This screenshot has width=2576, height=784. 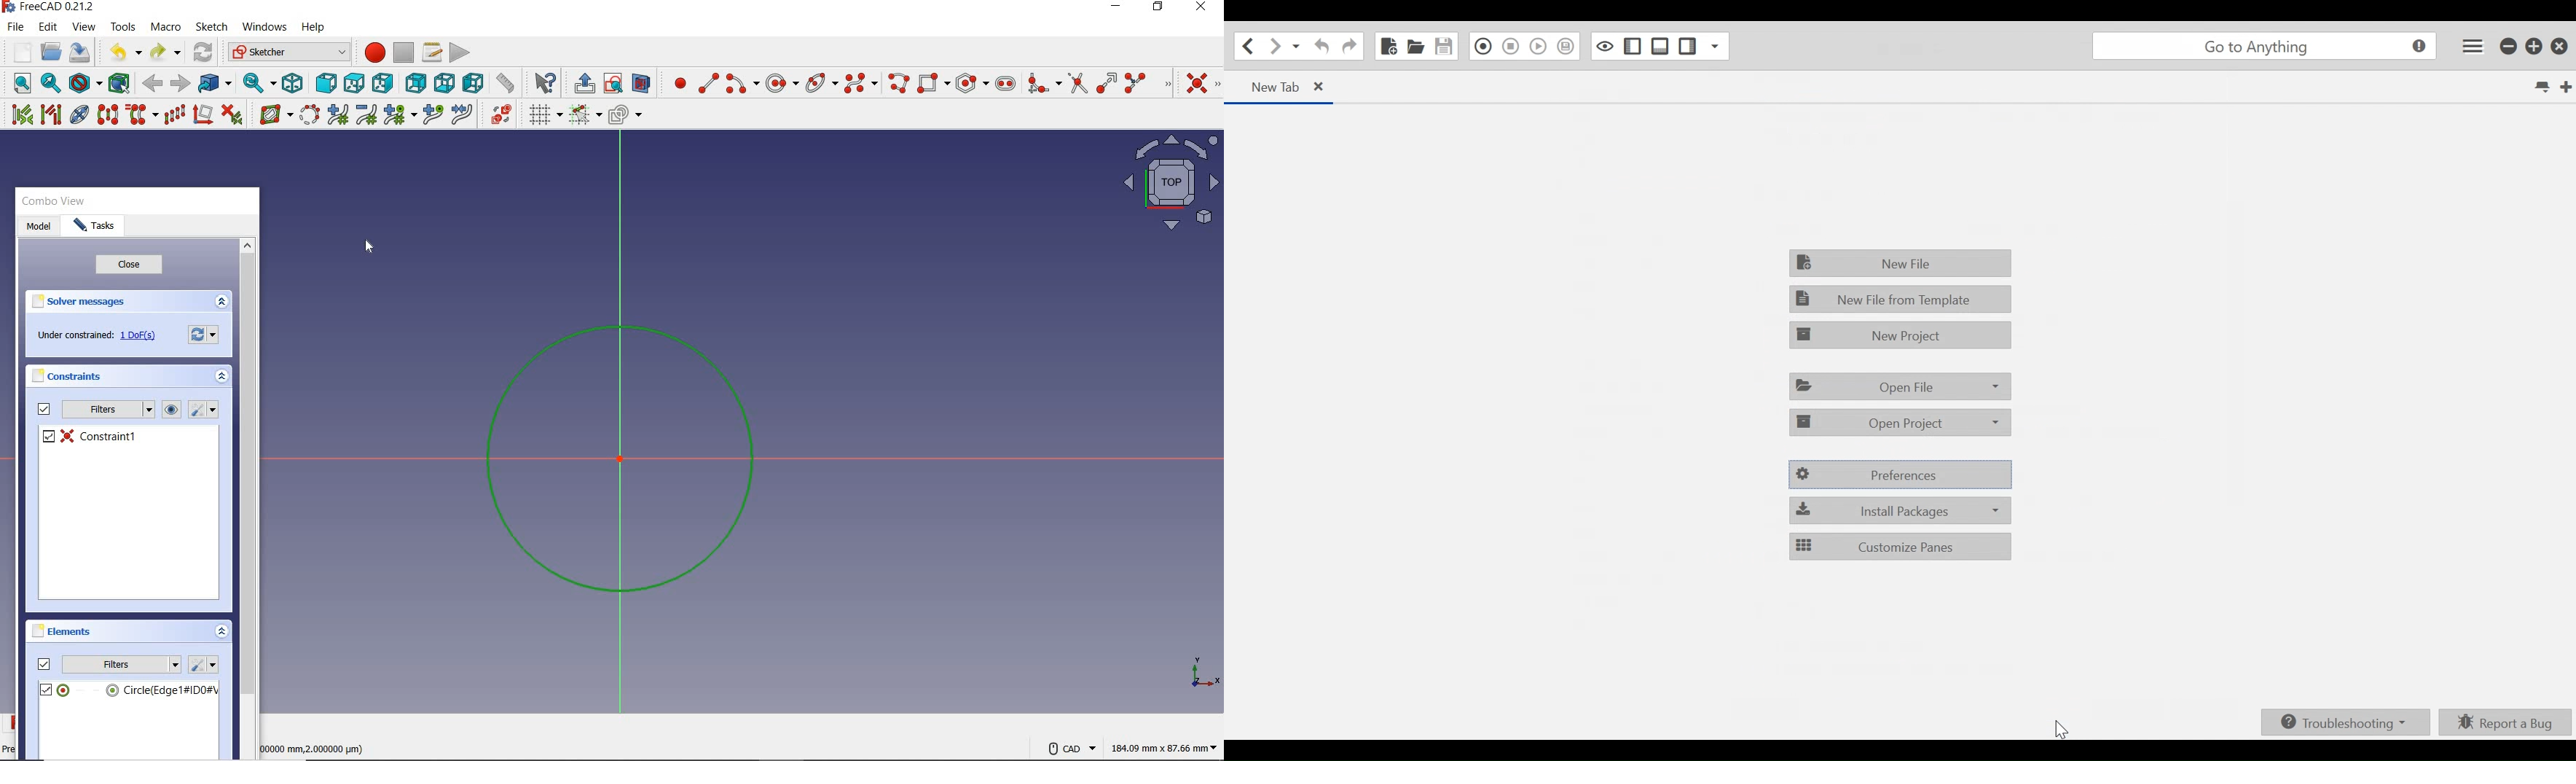 I want to click on split edge, so click(x=1147, y=83).